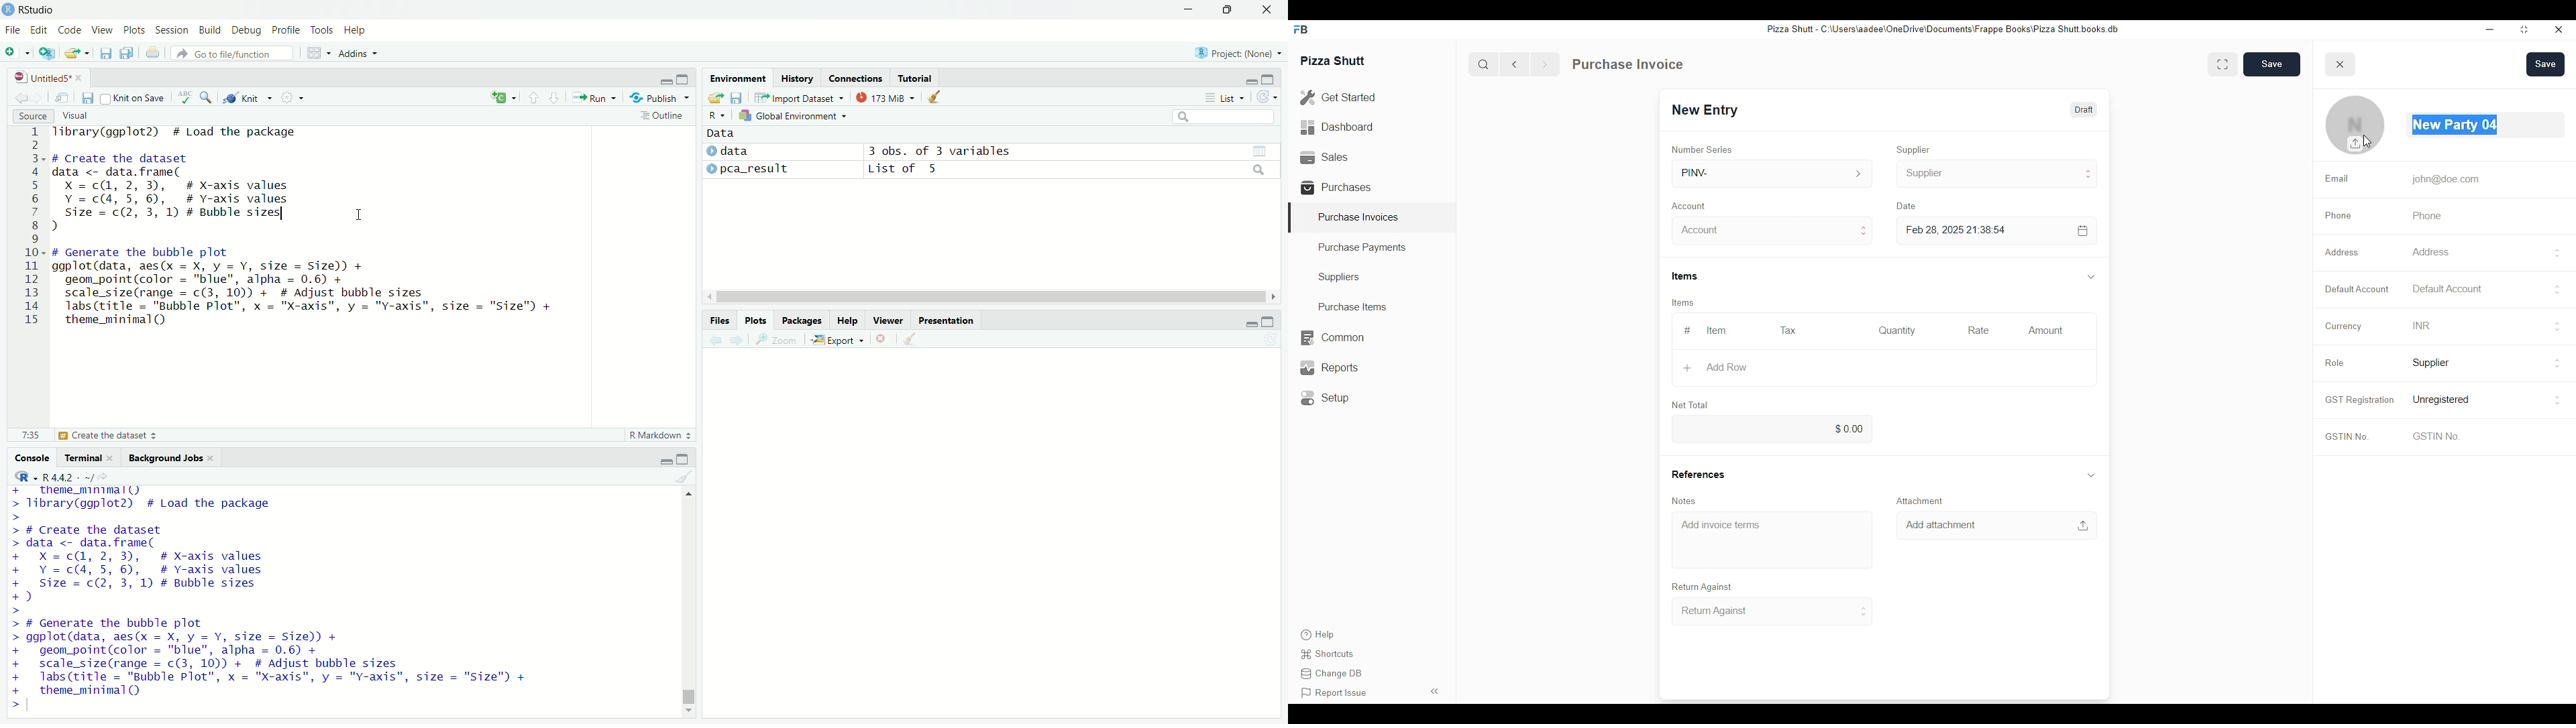 Image resolution: width=2576 pixels, height=728 pixels. Describe the element at coordinates (103, 436) in the screenshot. I see `generate the bubble plot ` at that location.